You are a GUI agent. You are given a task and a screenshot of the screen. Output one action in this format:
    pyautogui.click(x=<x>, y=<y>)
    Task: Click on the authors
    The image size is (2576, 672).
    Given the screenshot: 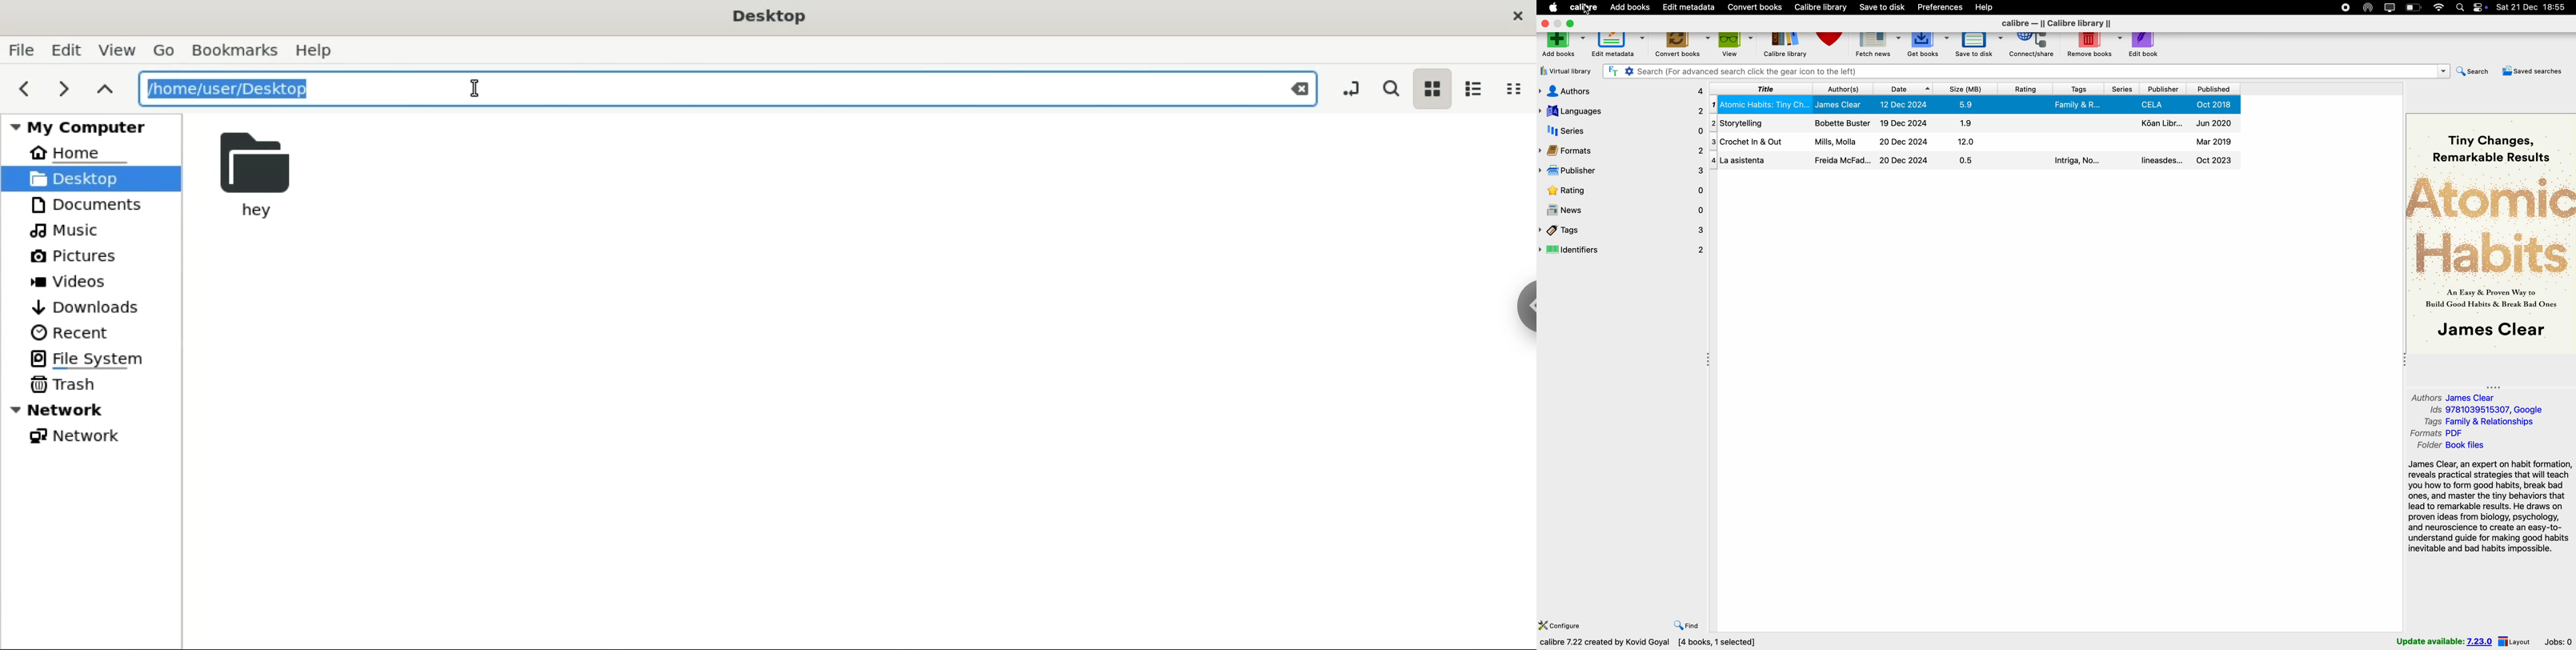 What is the action you would take?
    pyautogui.click(x=1622, y=90)
    